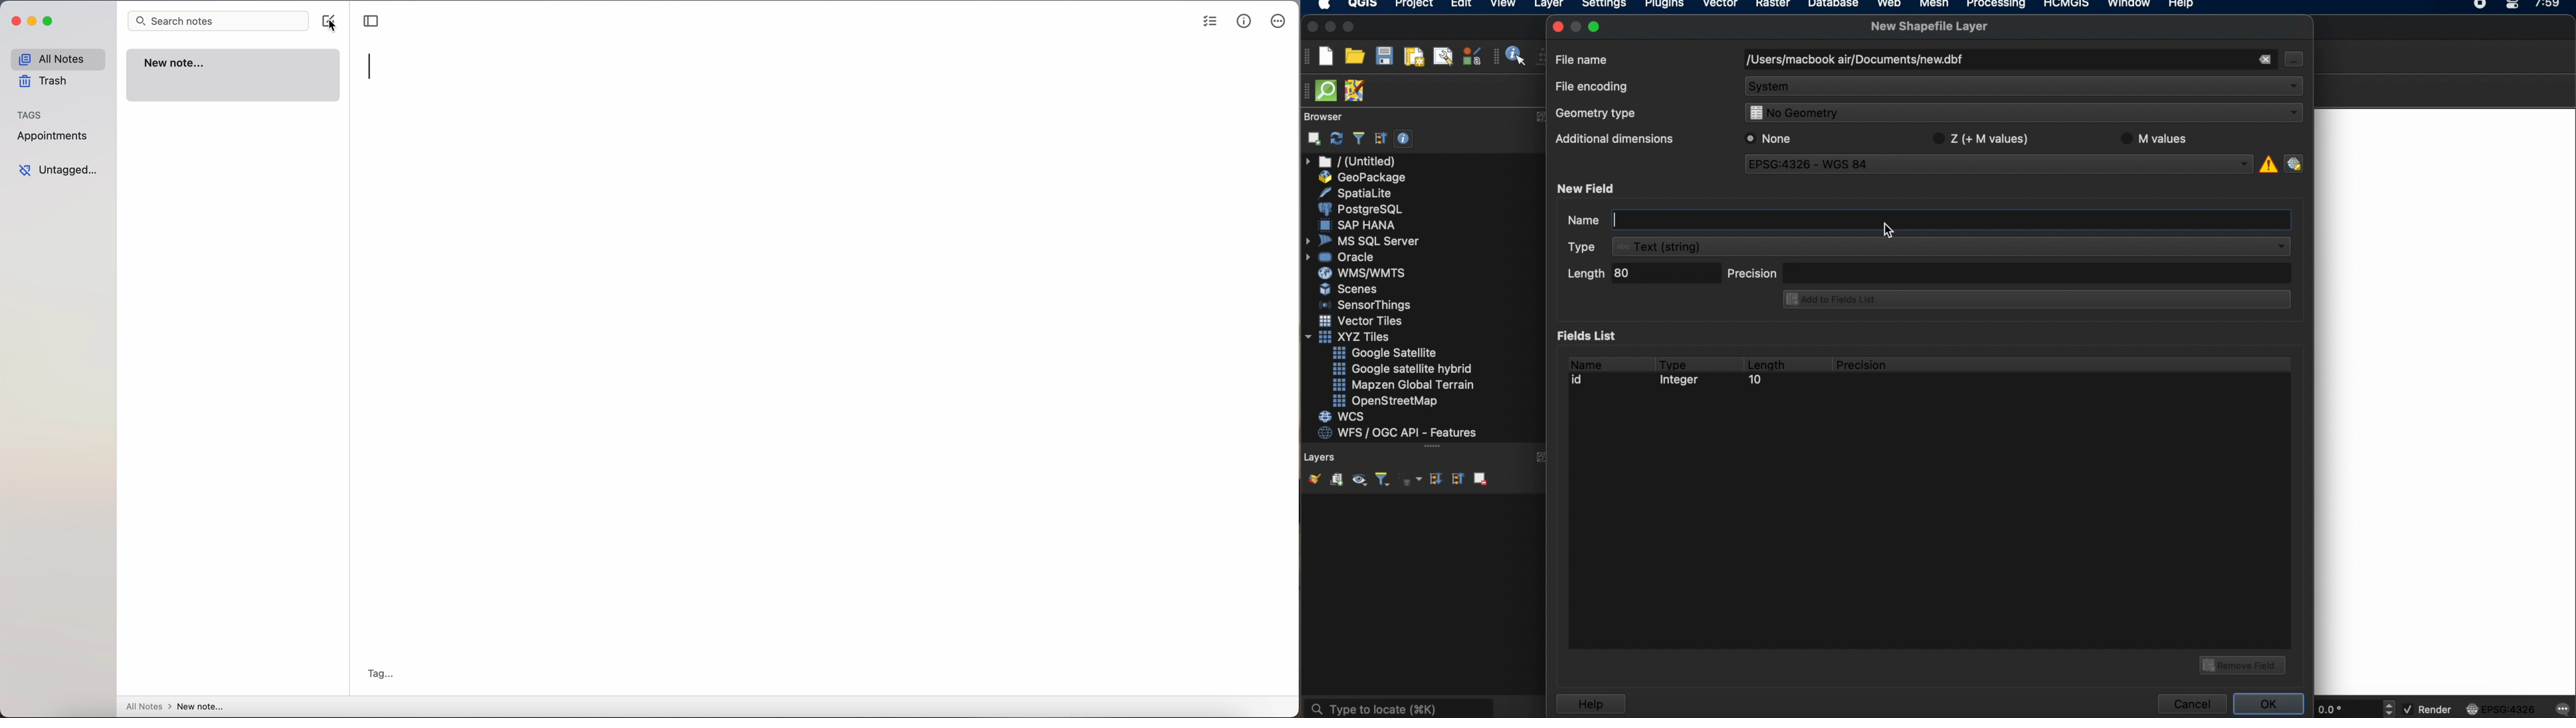 This screenshot has width=2576, height=728. What do you see at coordinates (1833, 5) in the screenshot?
I see `database` at bounding box center [1833, 5].